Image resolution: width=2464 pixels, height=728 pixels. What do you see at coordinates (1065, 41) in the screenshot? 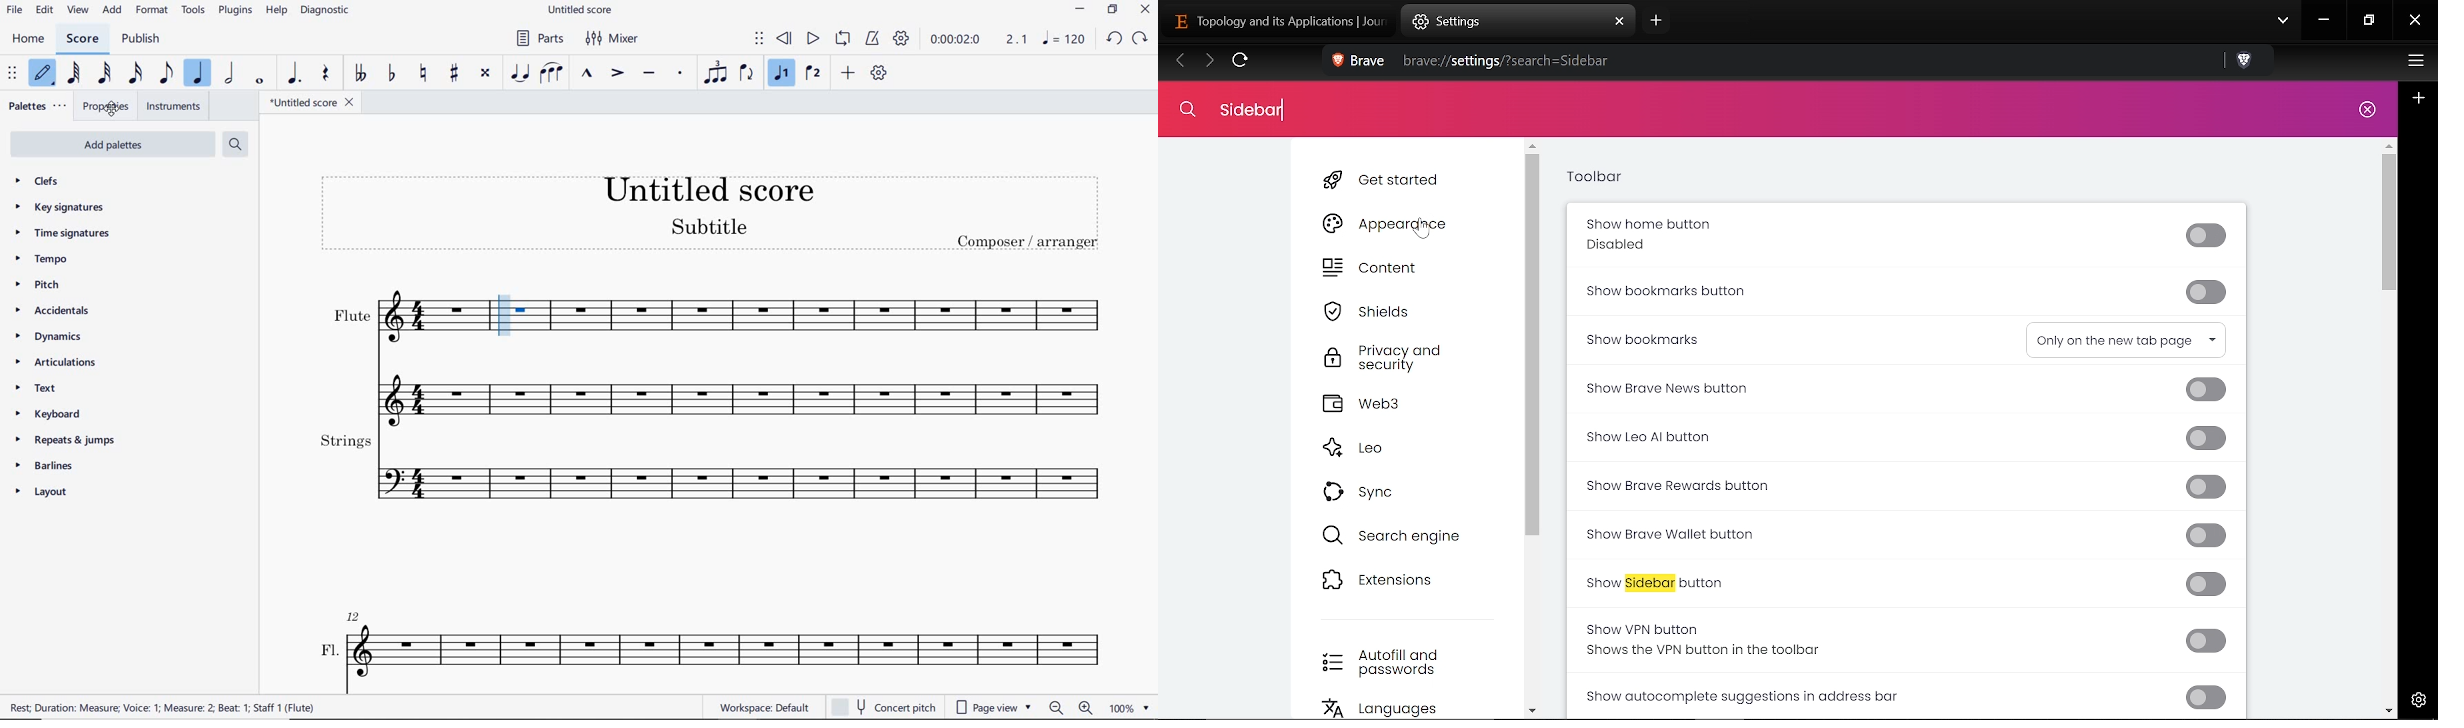
I see `note` at bounding box center [1065, 41].